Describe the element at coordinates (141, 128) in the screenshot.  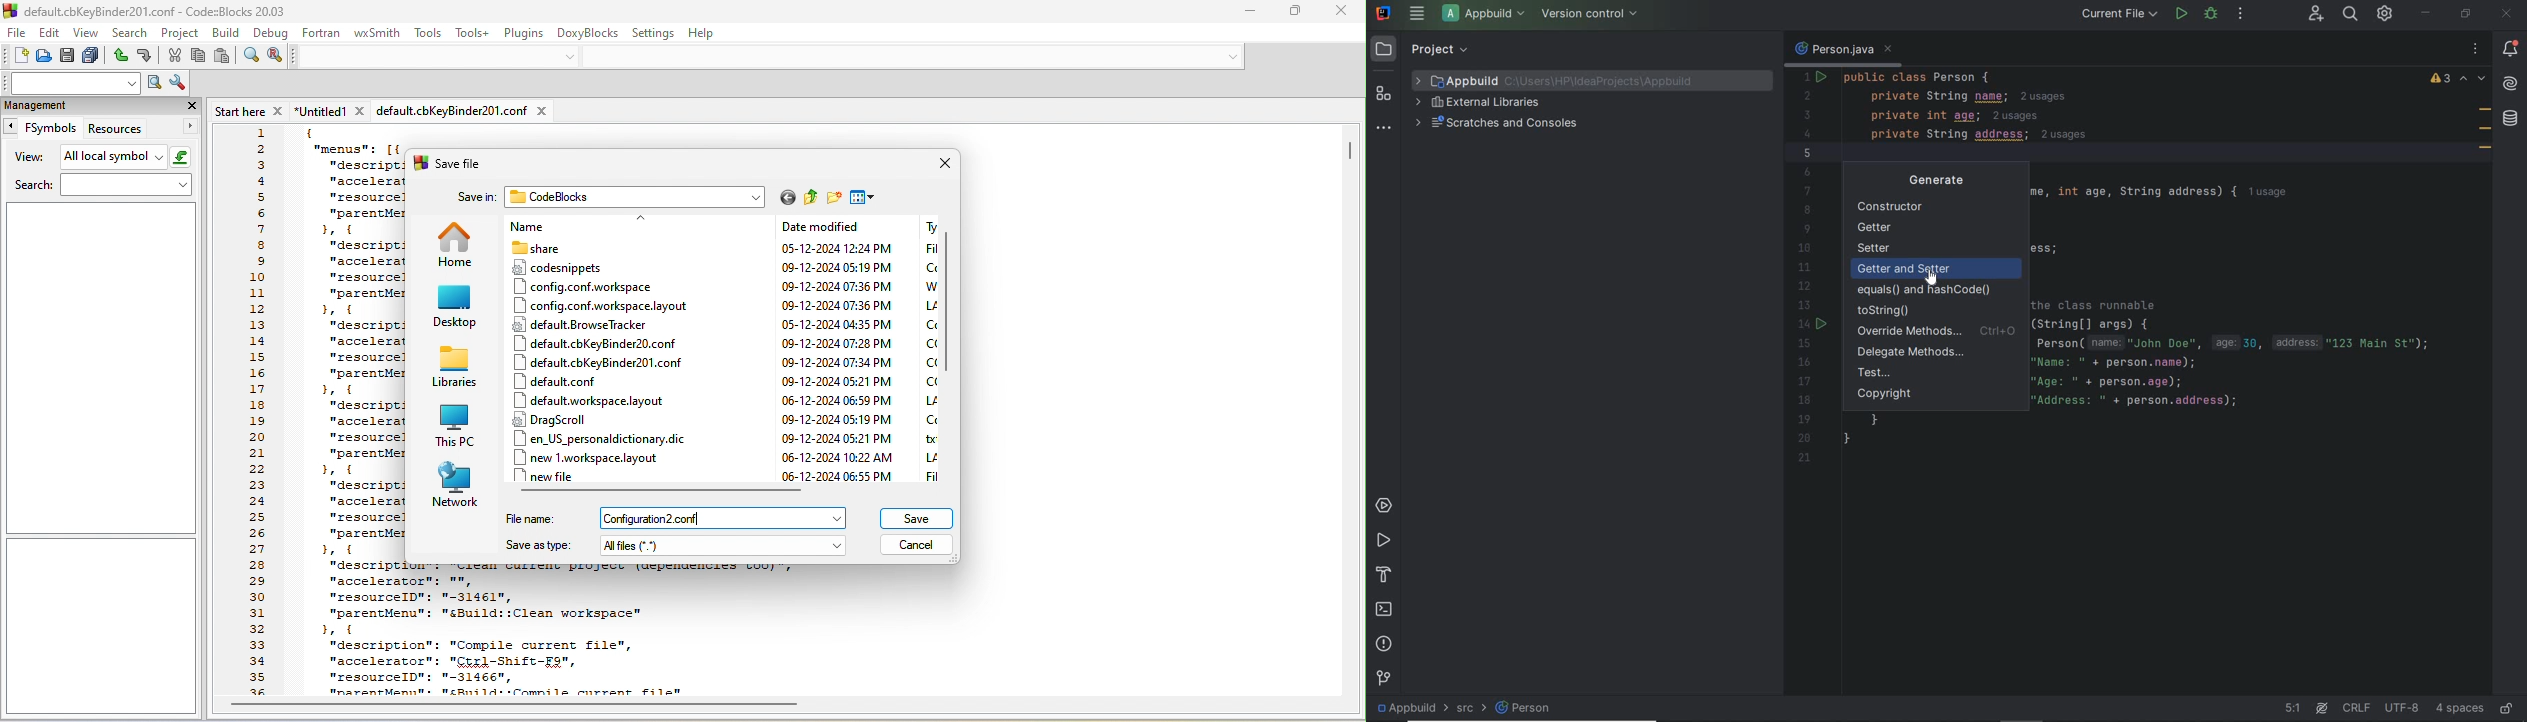
I see `resources` at that location.